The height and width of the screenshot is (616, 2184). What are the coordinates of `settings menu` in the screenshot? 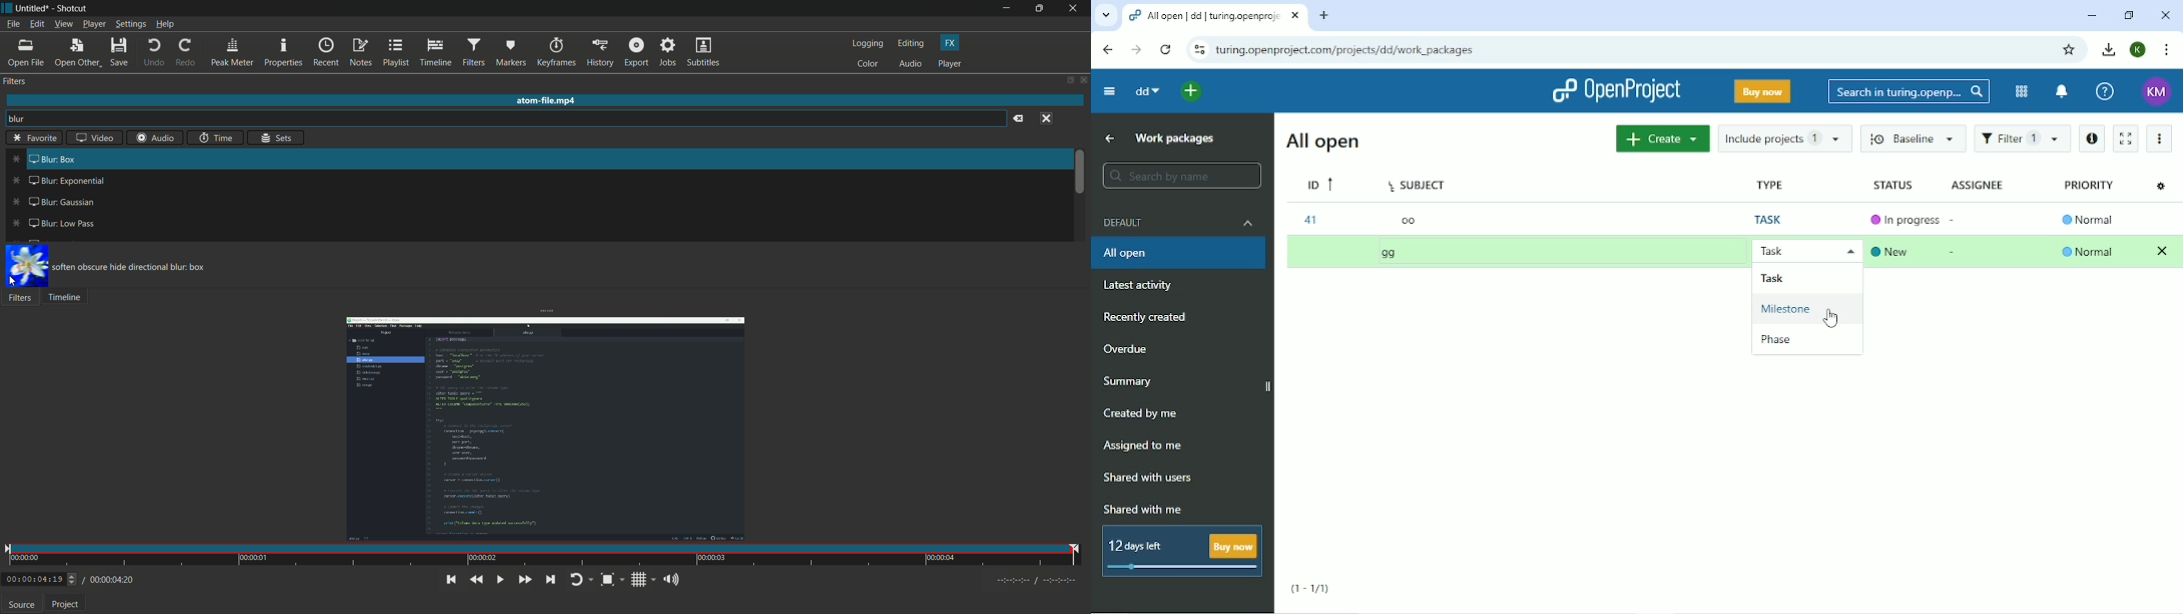 It's located at (131, 24).